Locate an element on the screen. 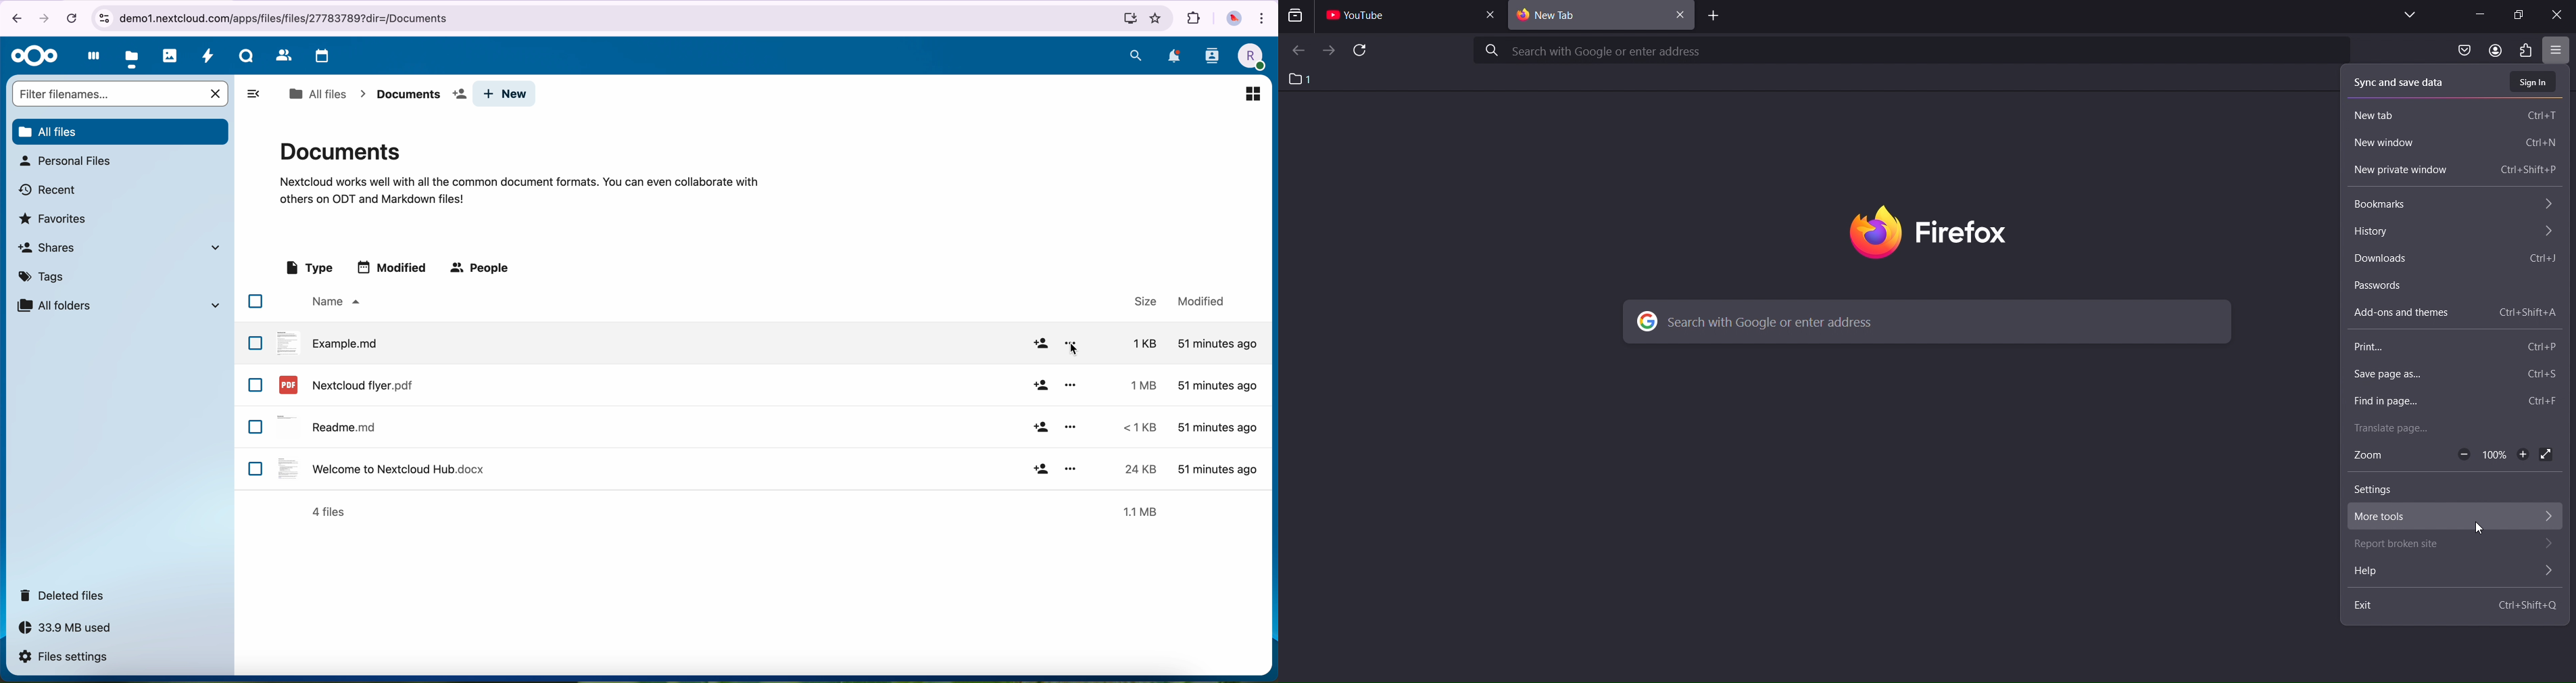 This screenshot has height=700, width=2576. welcome to nextcloud hub.docx is located at coordinates (379, 468).